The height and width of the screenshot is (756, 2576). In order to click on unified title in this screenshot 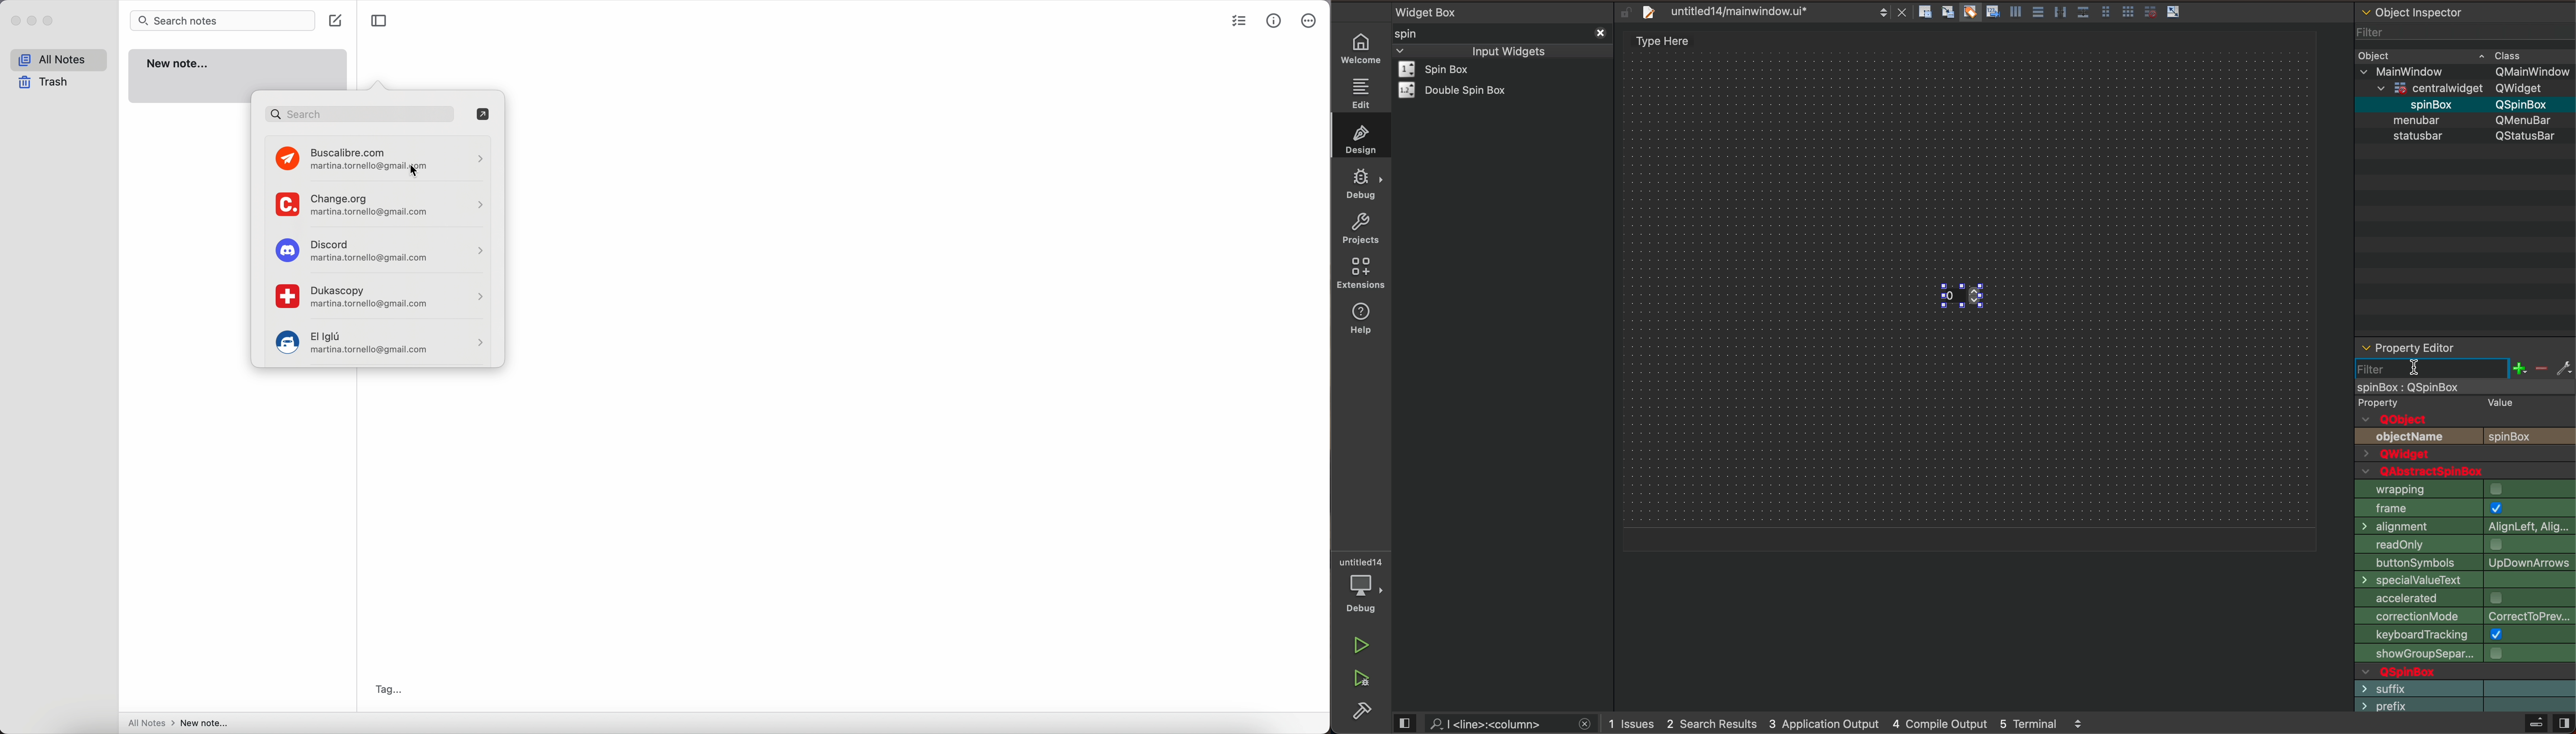, I will do `click(2465, 616)`.